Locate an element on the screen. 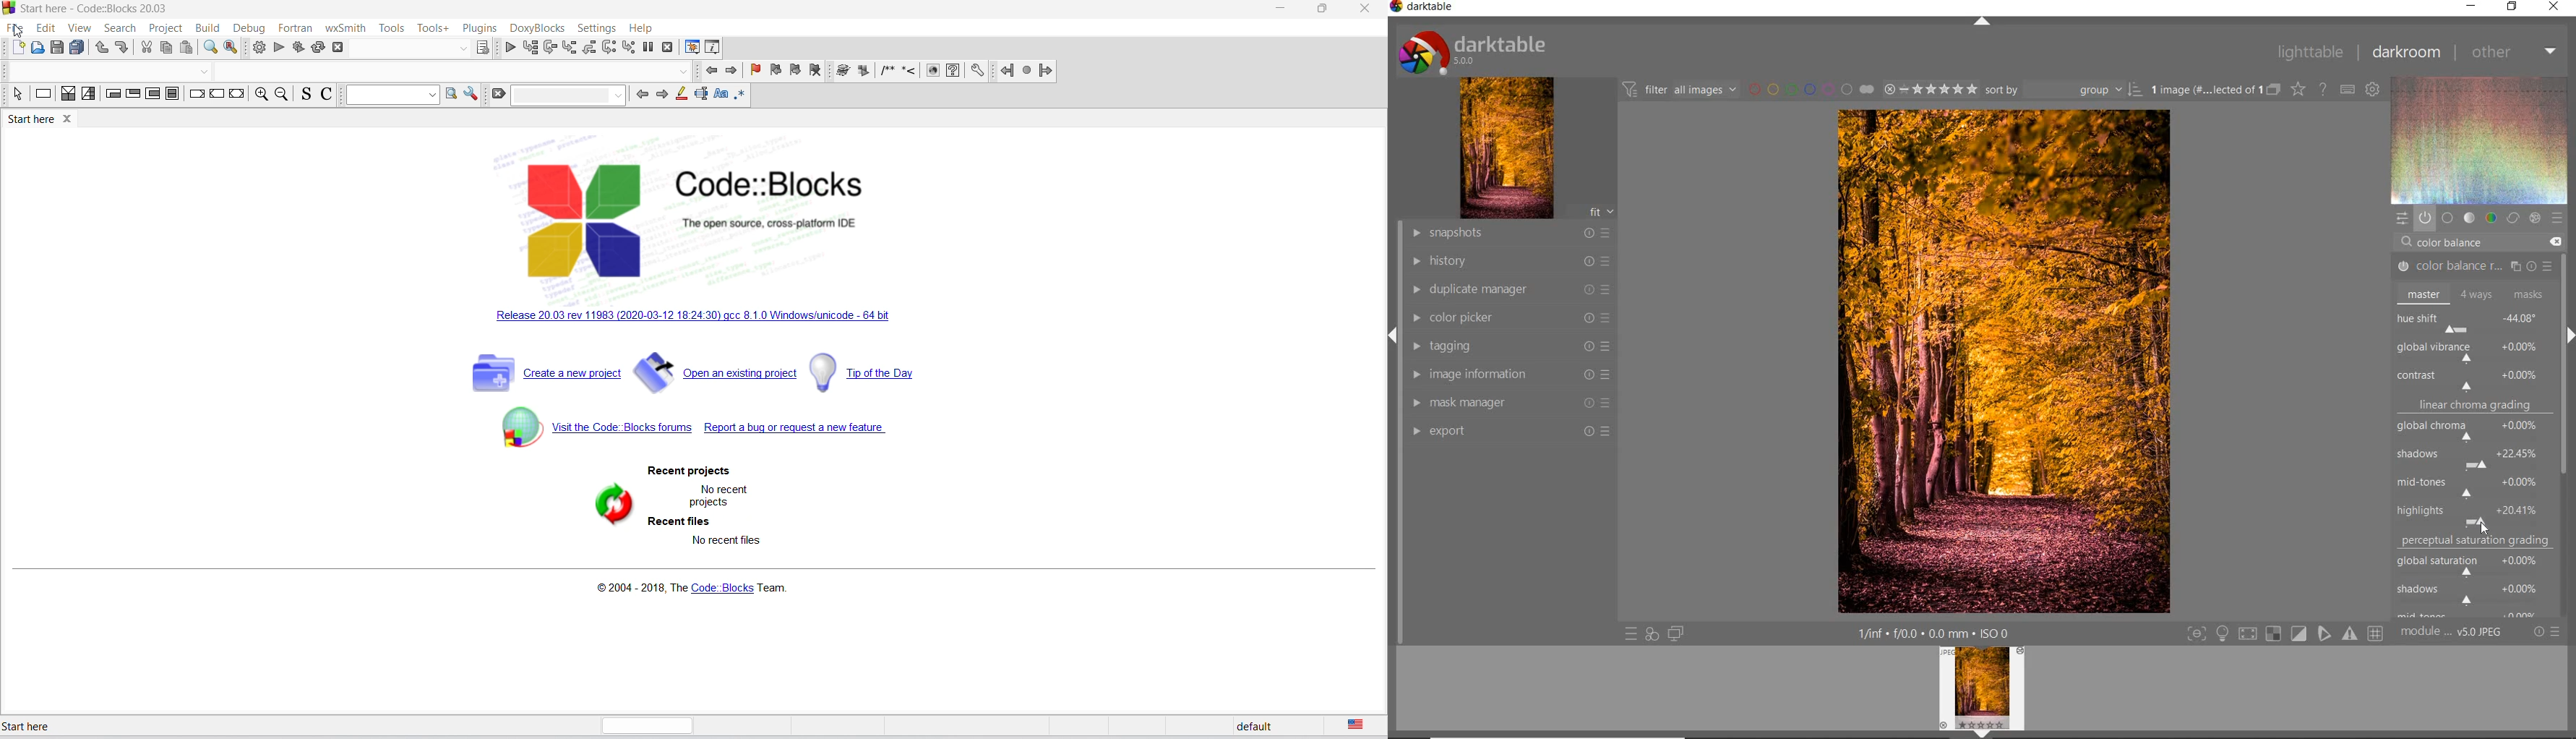 This screenshot has width=2576, height=756. tip of the day is located at coordinates (867, 370).